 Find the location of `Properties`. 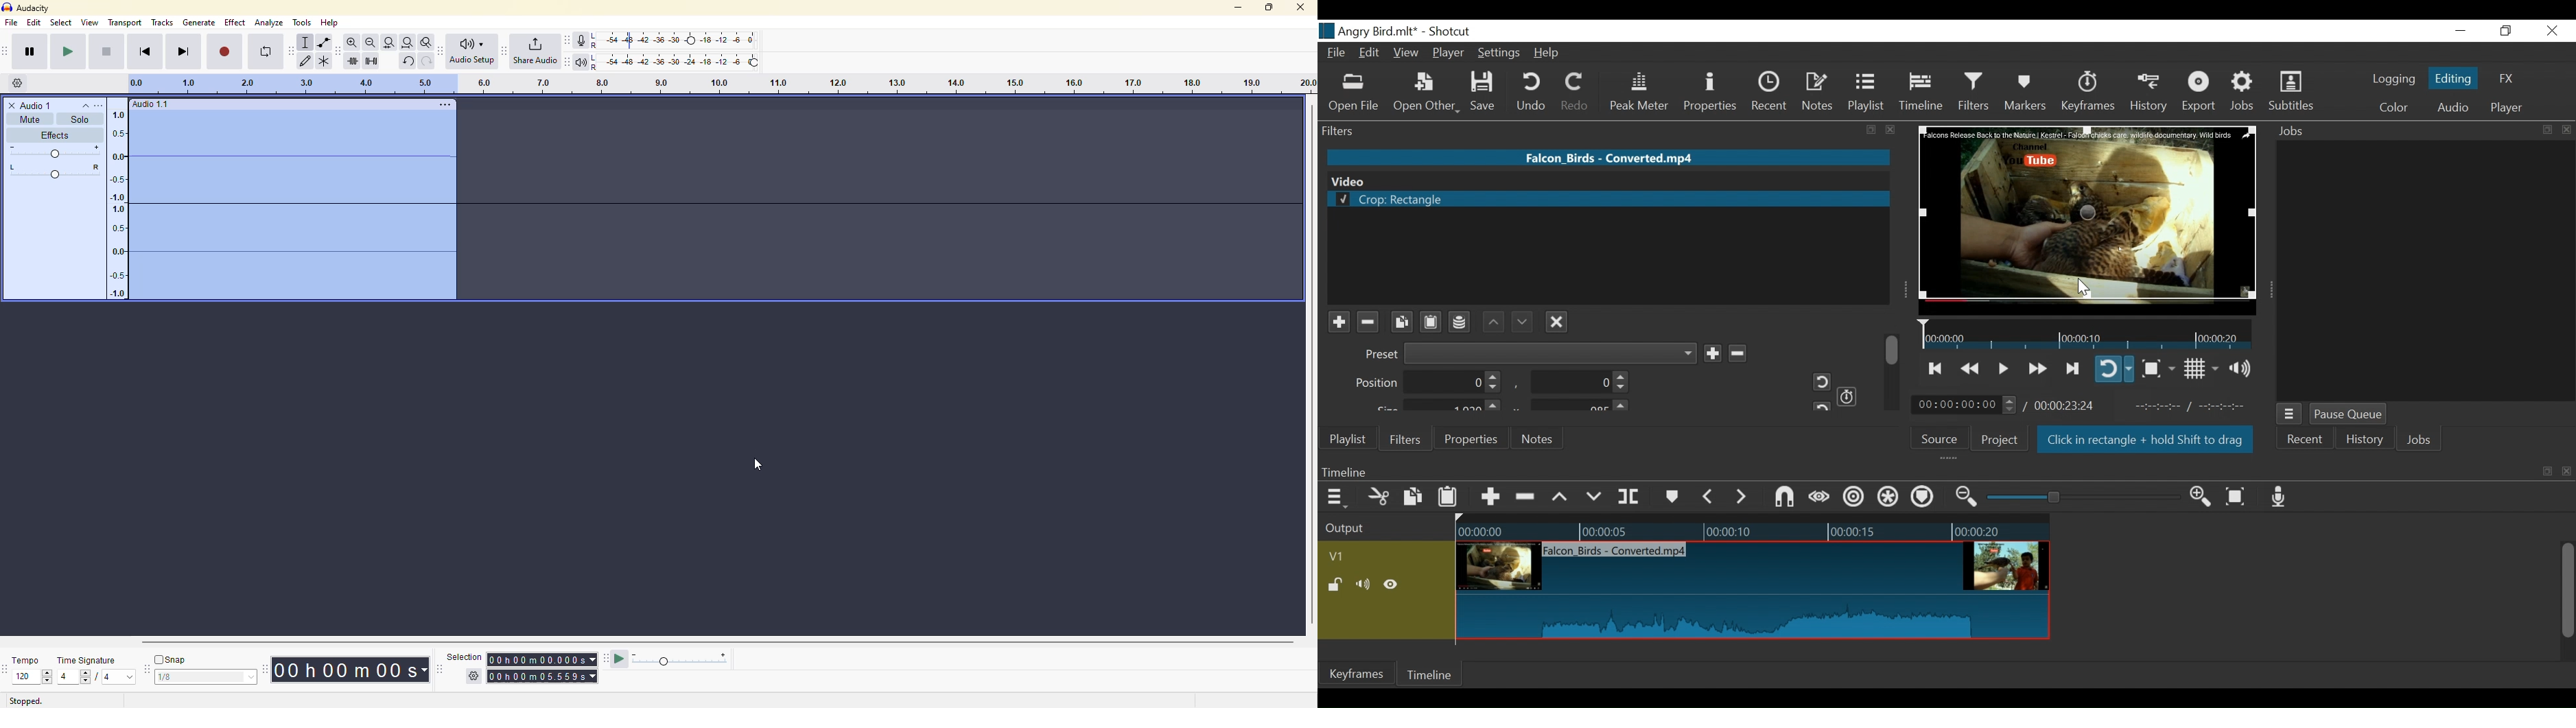

Properties is located at coordinates (1469, 438).